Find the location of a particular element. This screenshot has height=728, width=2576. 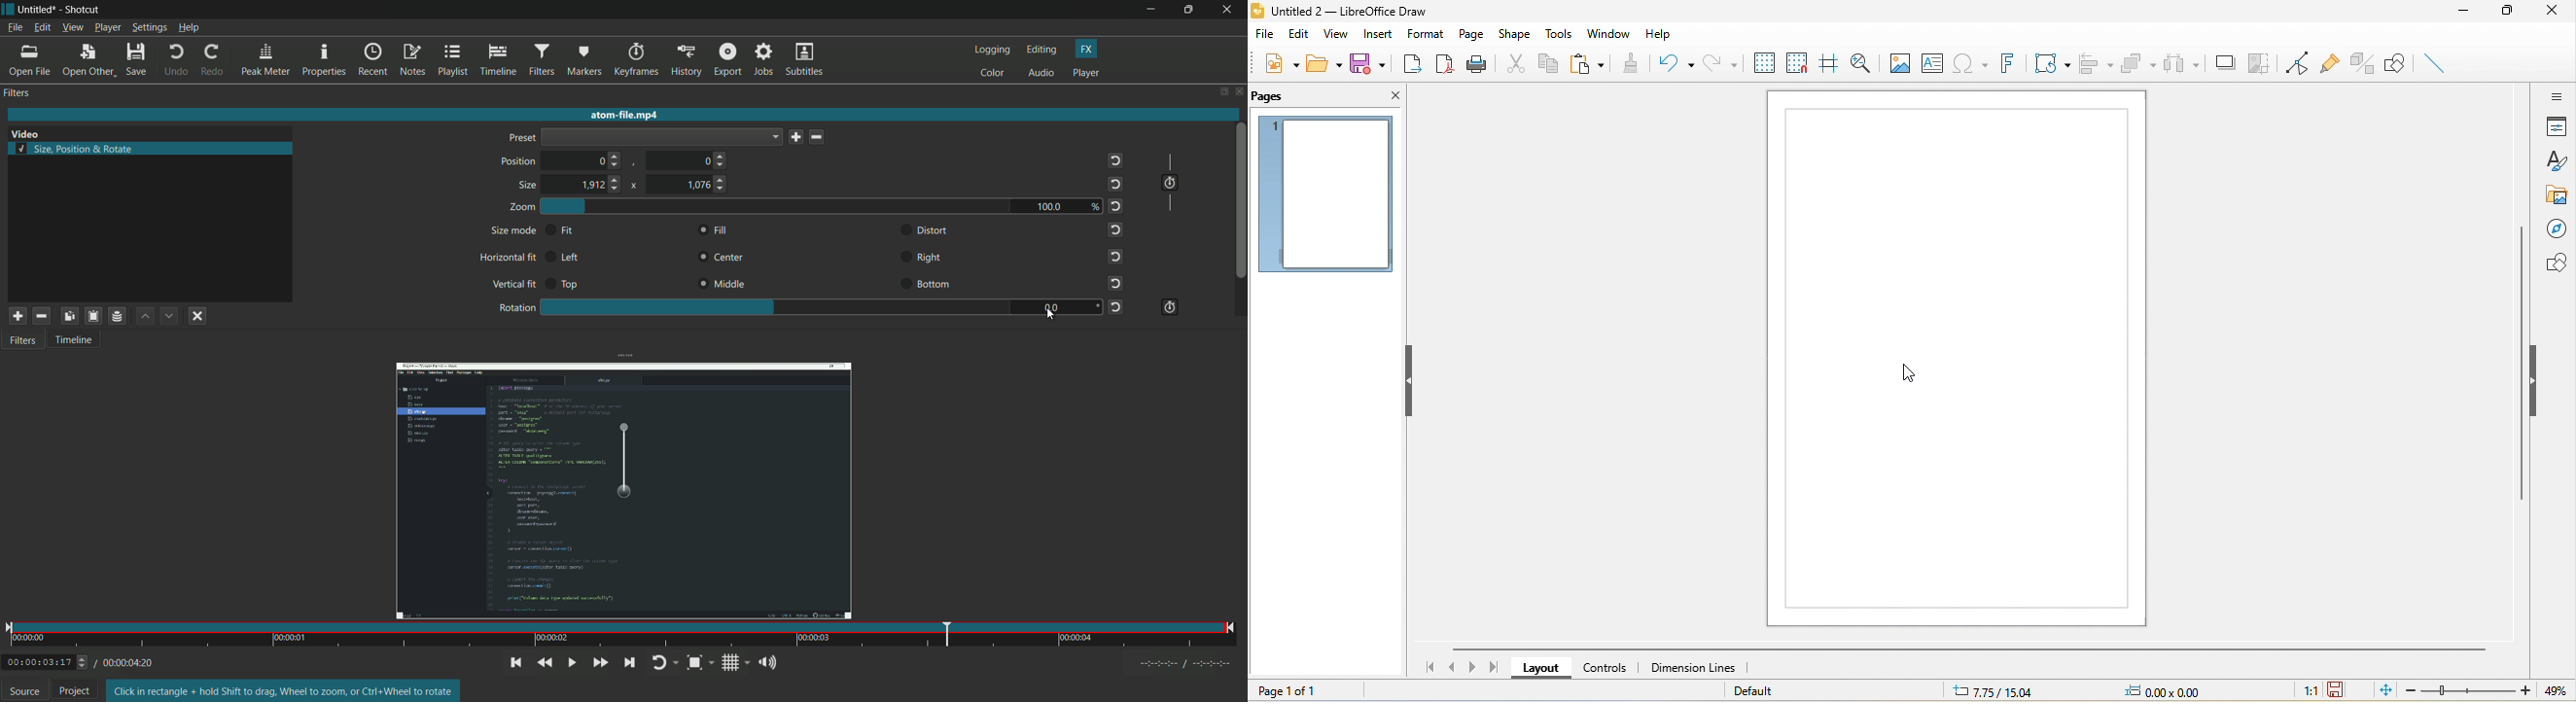

100.0 is located at coordinates (1048, 205).